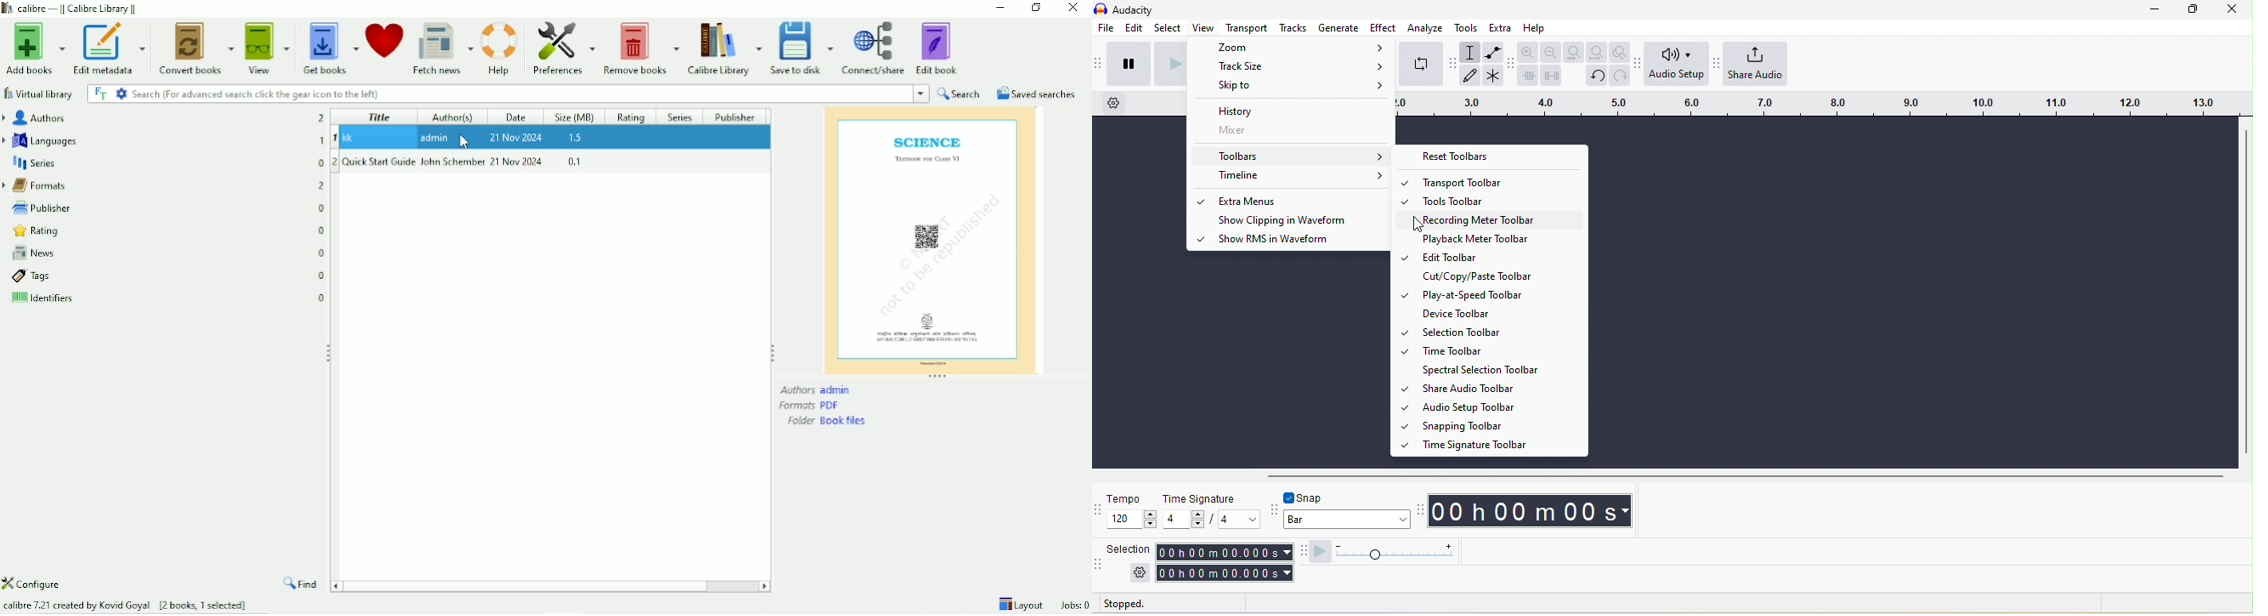  What do you see at coordinates (1169, 65) in the screenshot?
I see `play` at bounding box center [1169, 65].